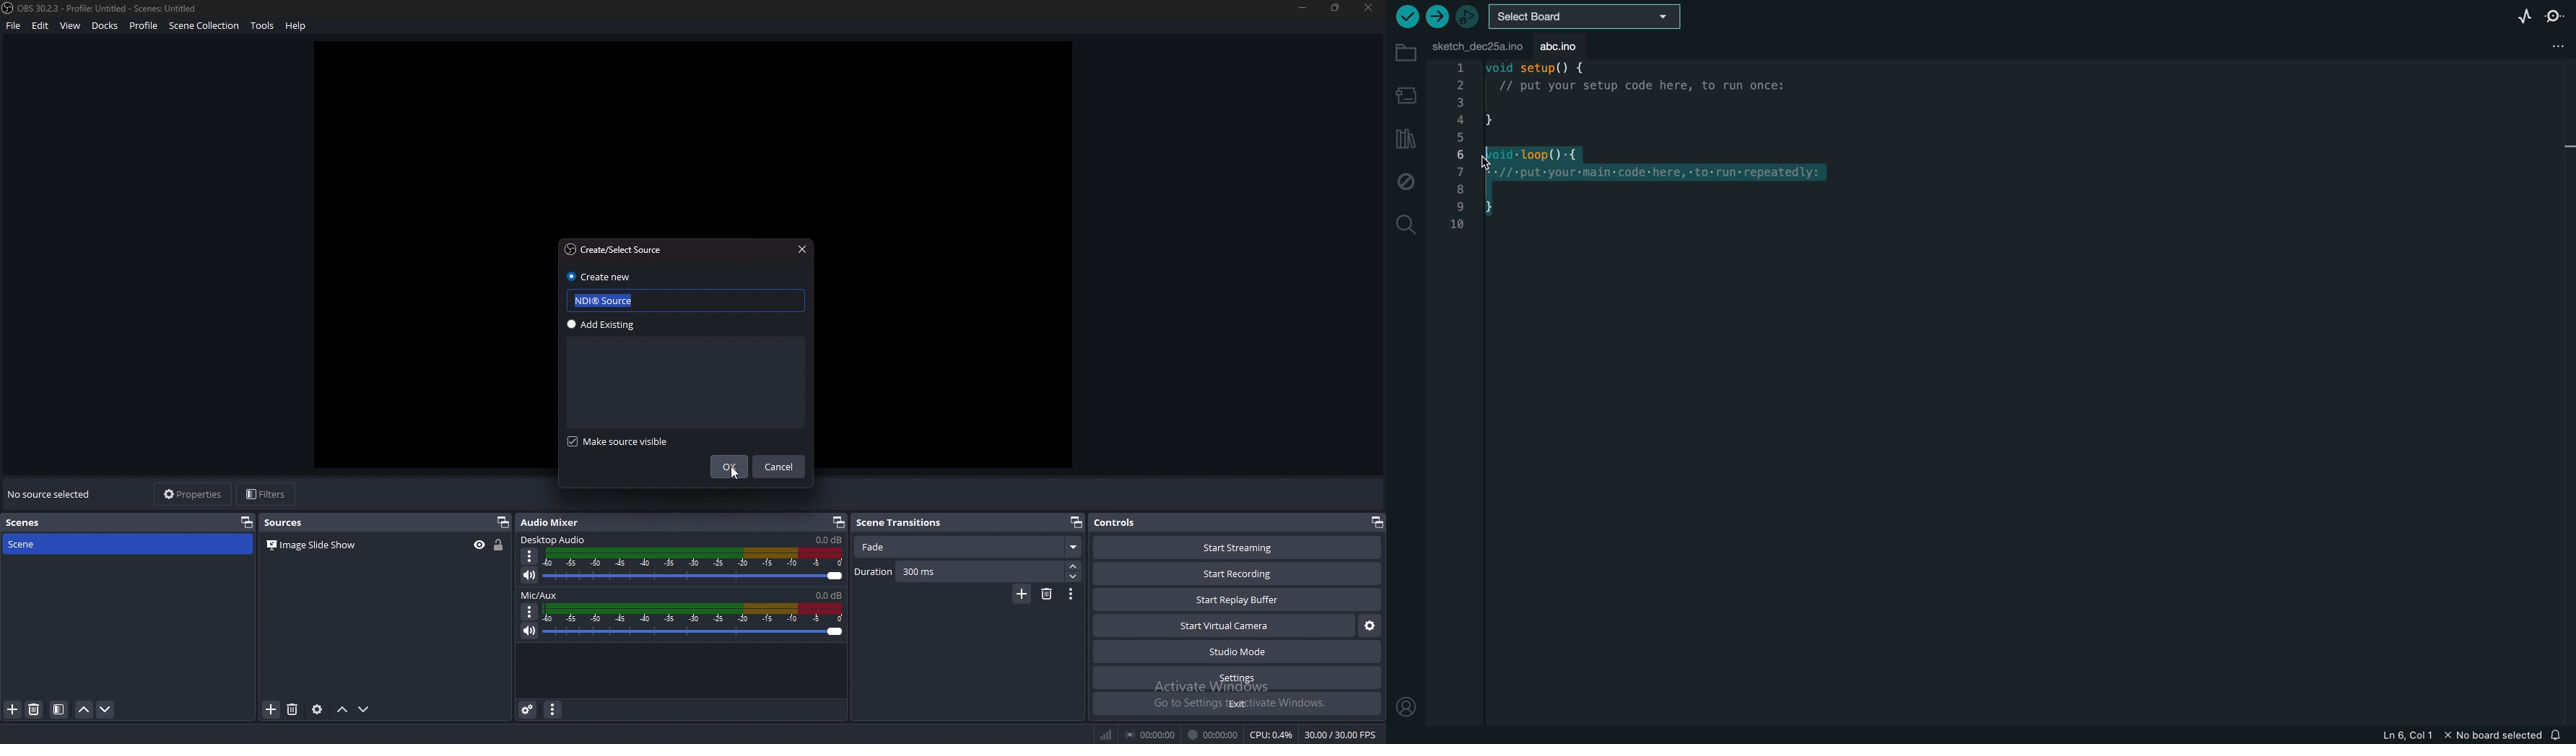 This screenshot has height=756, width=2576. What do you see at coordinates (1504, 156) in the screenshot?
I see `cursor` at bounding box center [1504, 156].